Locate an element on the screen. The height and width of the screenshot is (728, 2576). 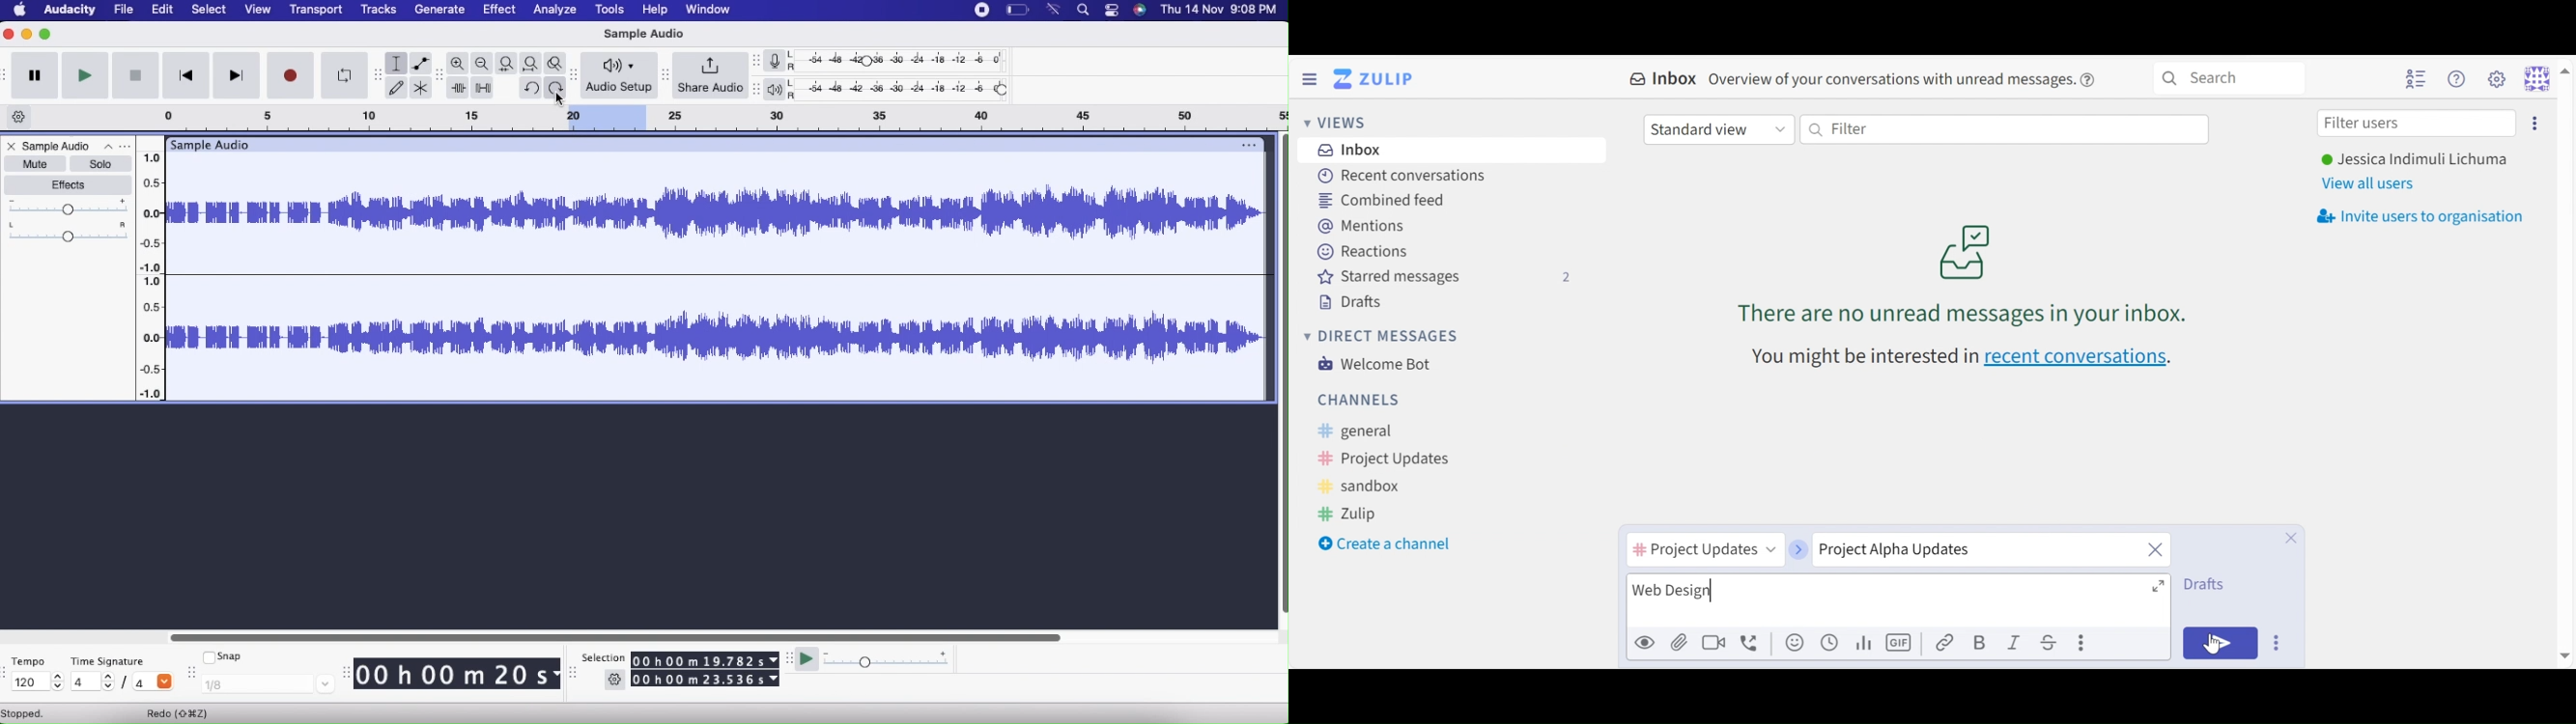
Close is located at coordinates (13, 148).